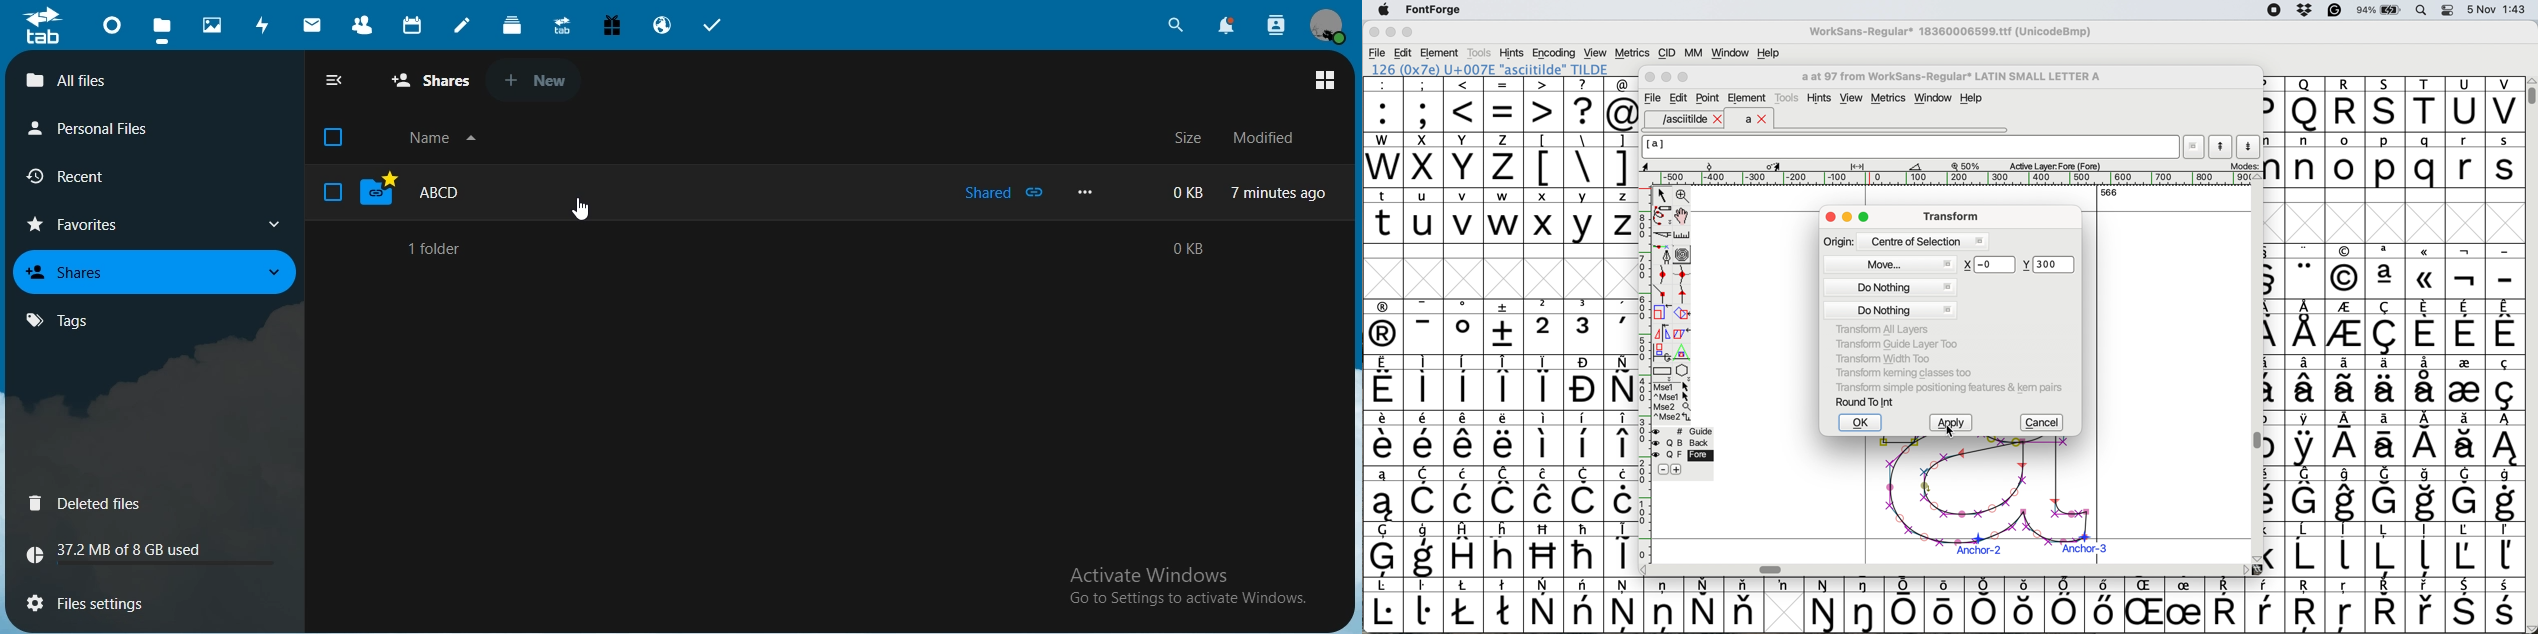 Image resolution: width=2548 pixels, height=644 pixels. I want to click on o, so click(2346, 162).